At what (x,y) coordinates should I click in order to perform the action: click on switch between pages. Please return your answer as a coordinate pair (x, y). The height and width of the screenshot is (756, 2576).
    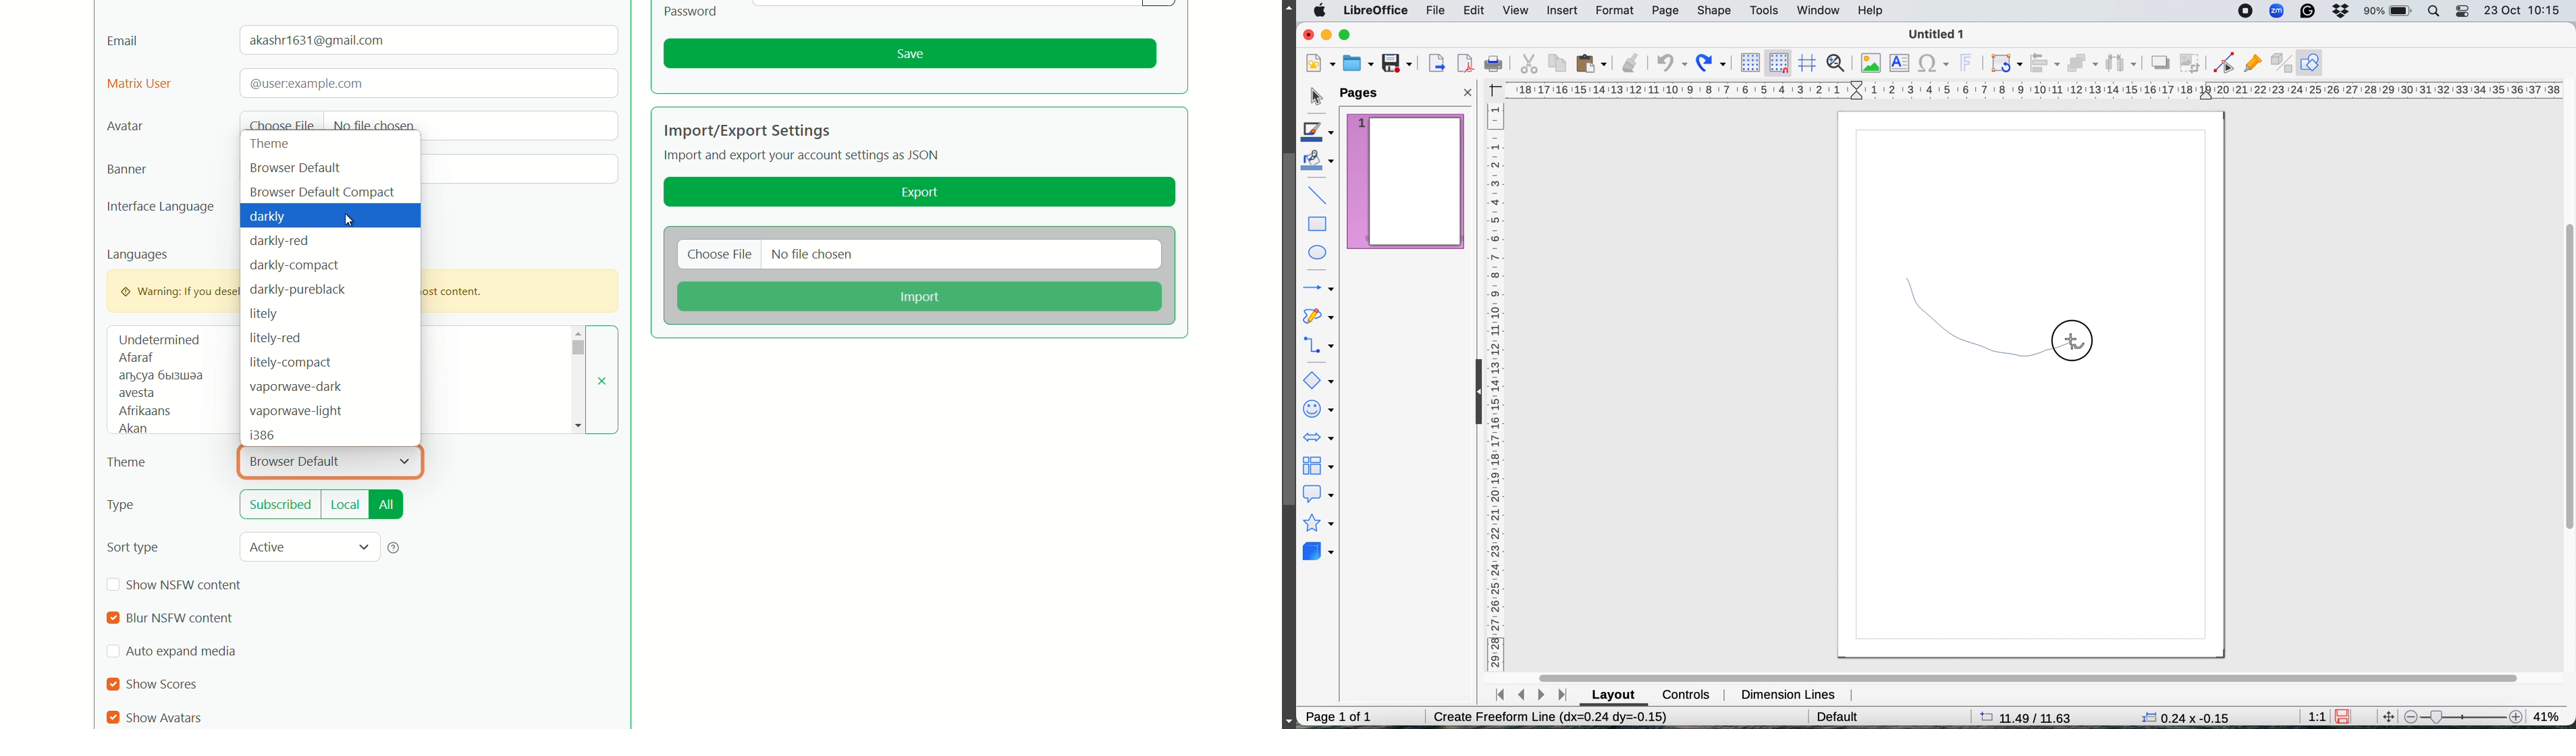
    Looking at the image, I should click on (1532, 693).